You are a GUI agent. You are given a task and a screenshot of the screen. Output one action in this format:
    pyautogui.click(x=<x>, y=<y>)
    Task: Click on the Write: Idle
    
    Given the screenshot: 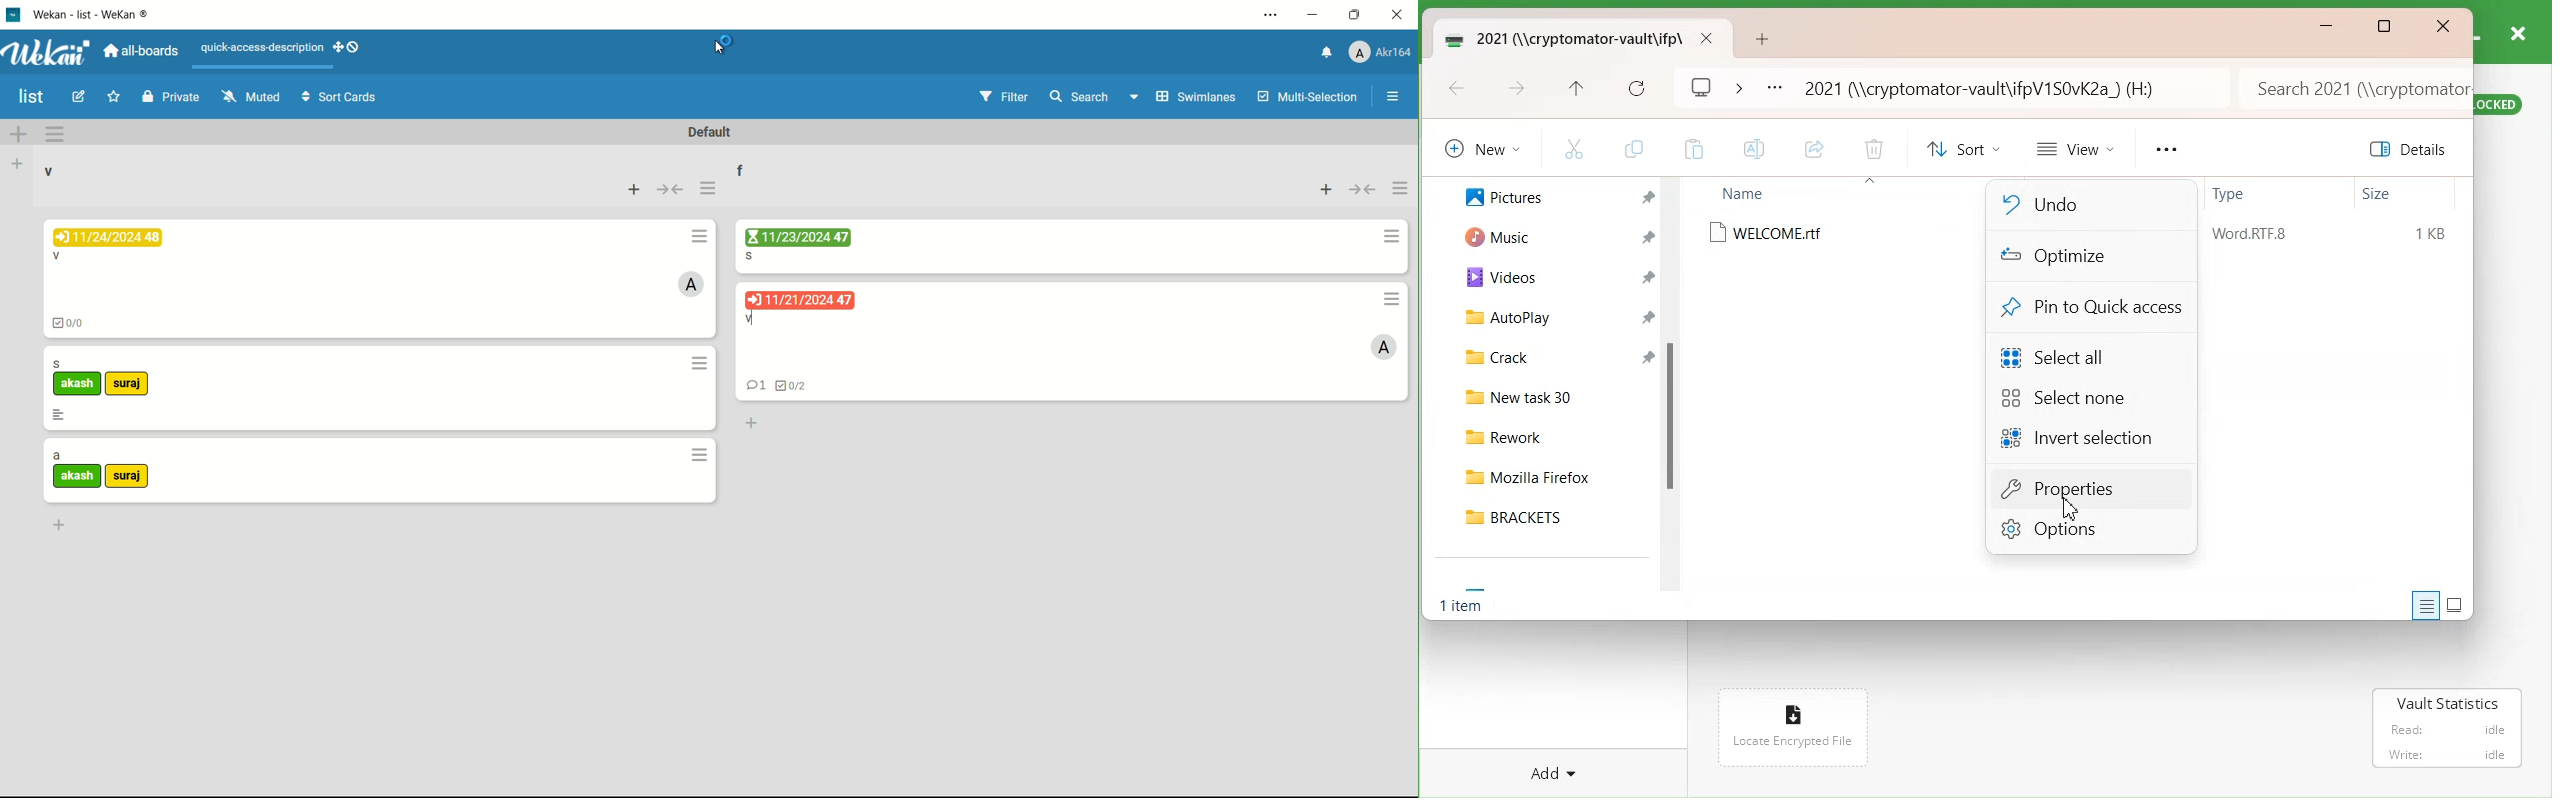 What is the action you would take?
    pyautogui.click(x=2447, y=754)
    